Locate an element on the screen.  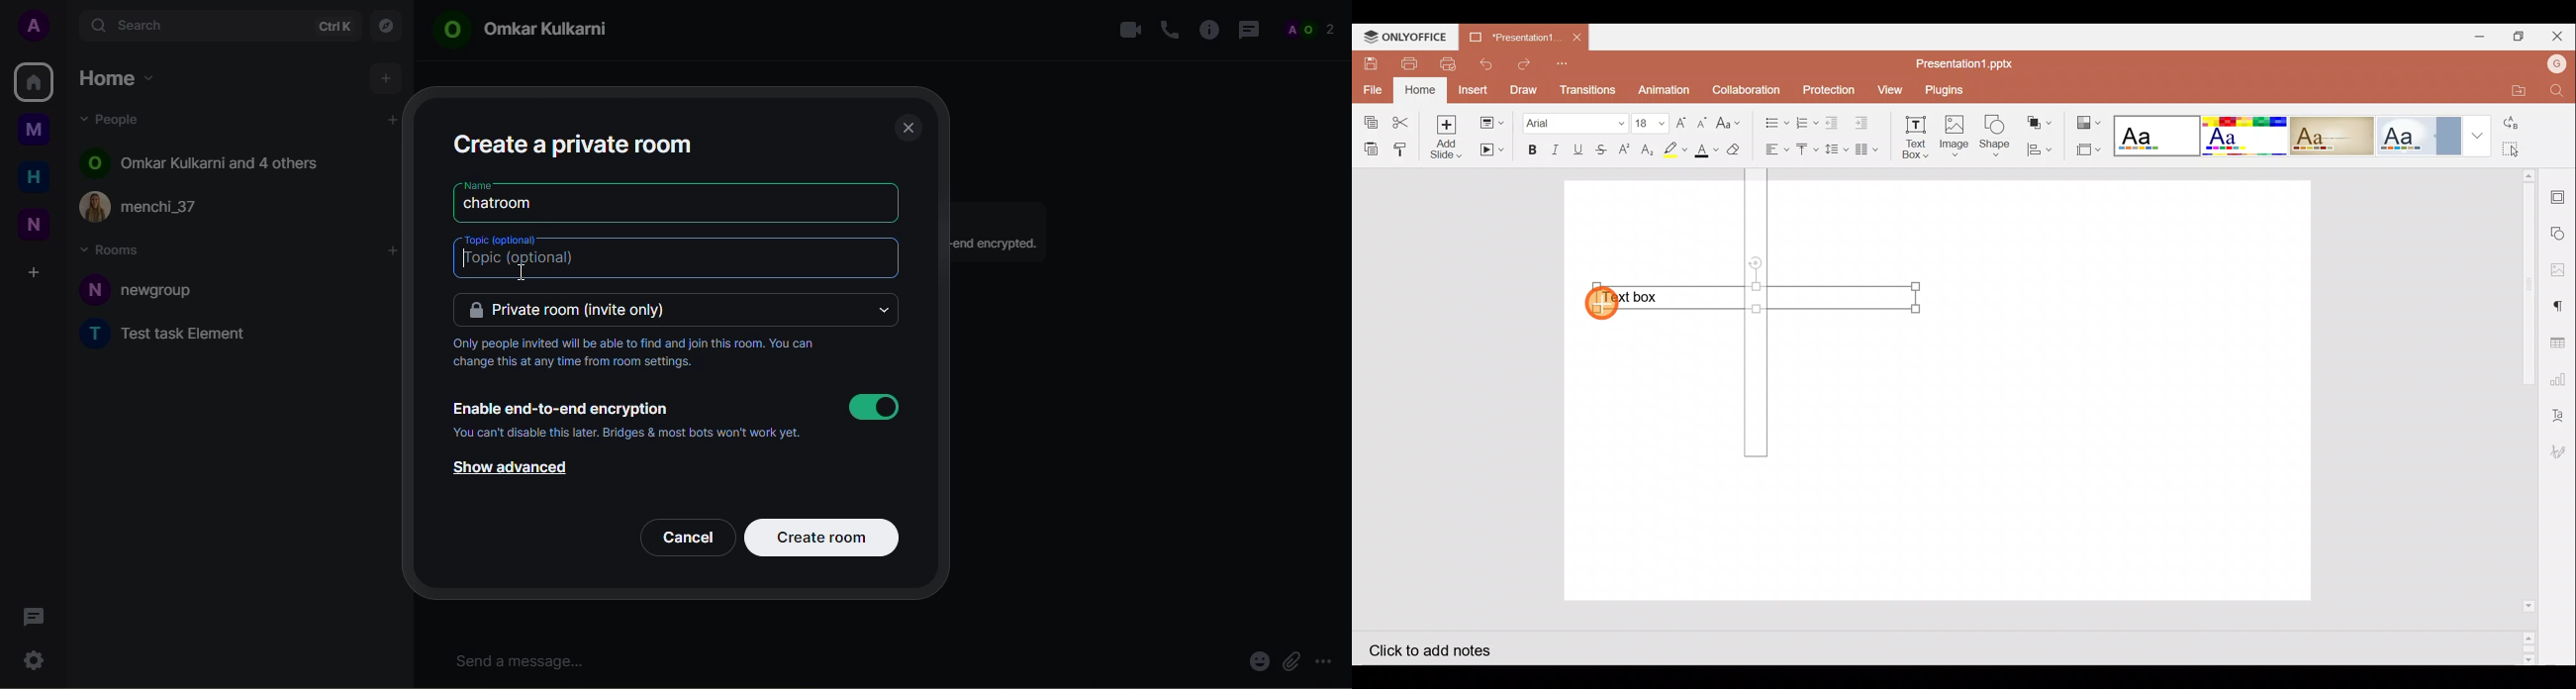
Insert is located at coordinates (1473, 90).